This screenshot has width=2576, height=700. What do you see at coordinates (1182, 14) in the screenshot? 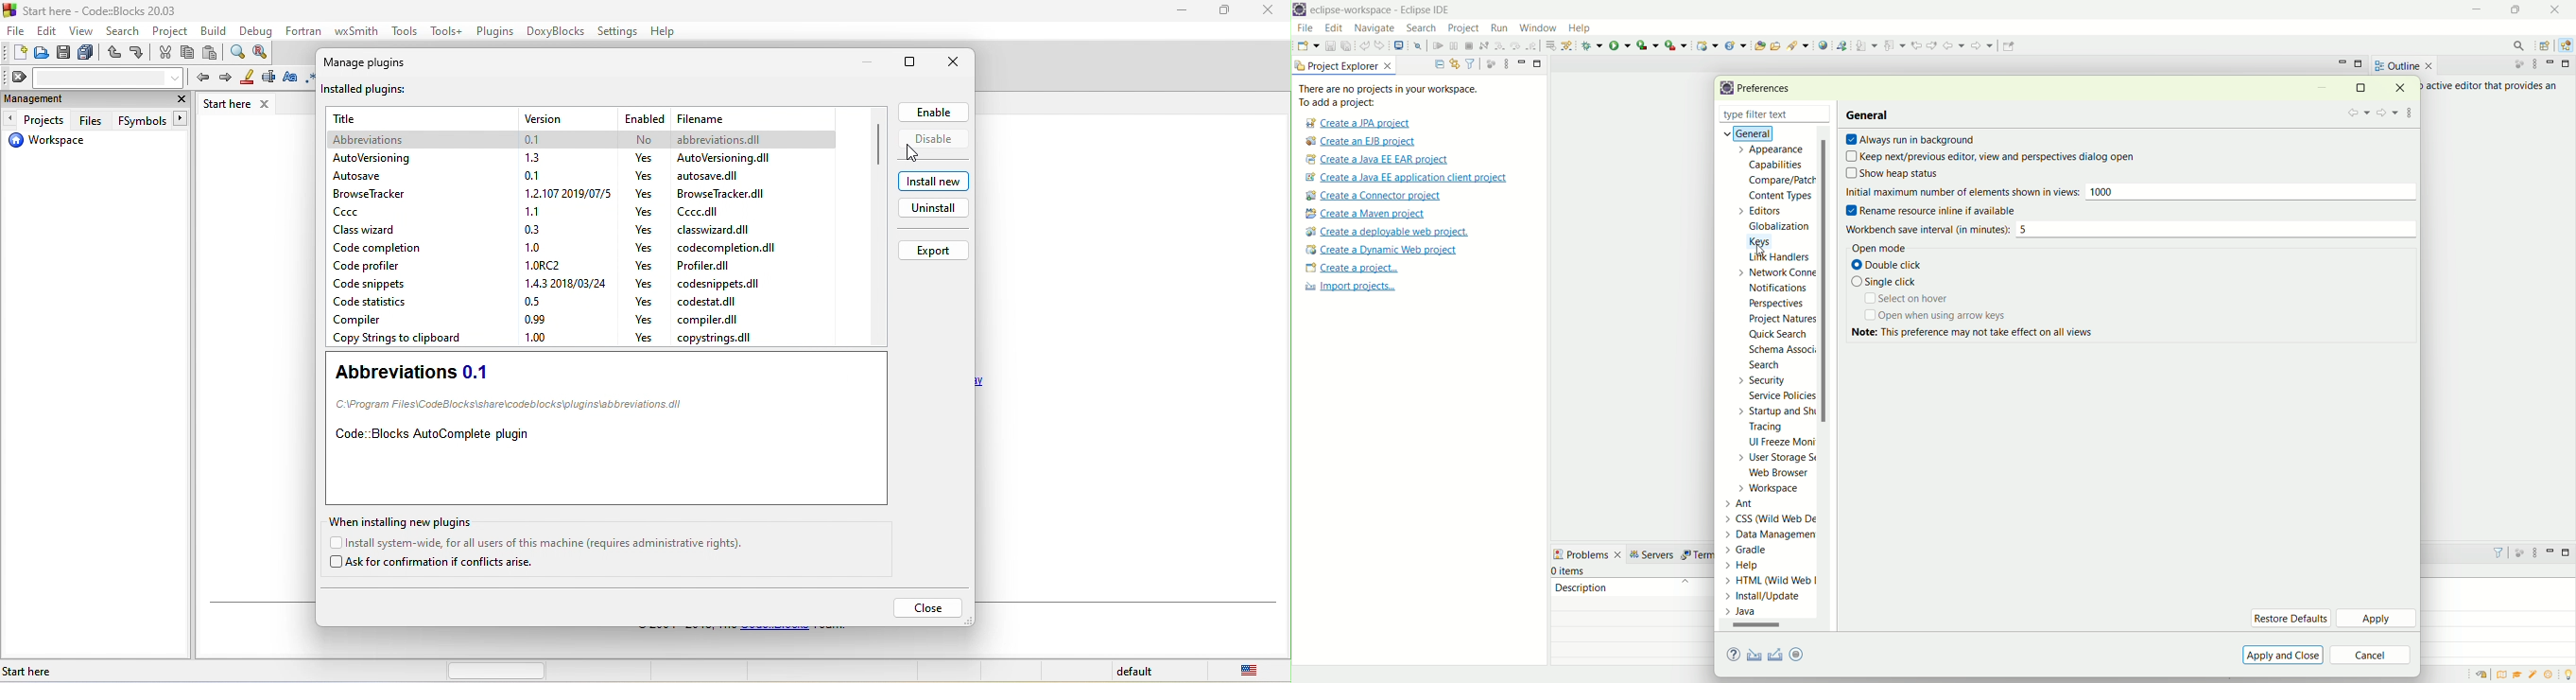
I see `minimize` at bounding box center [1182, 14].